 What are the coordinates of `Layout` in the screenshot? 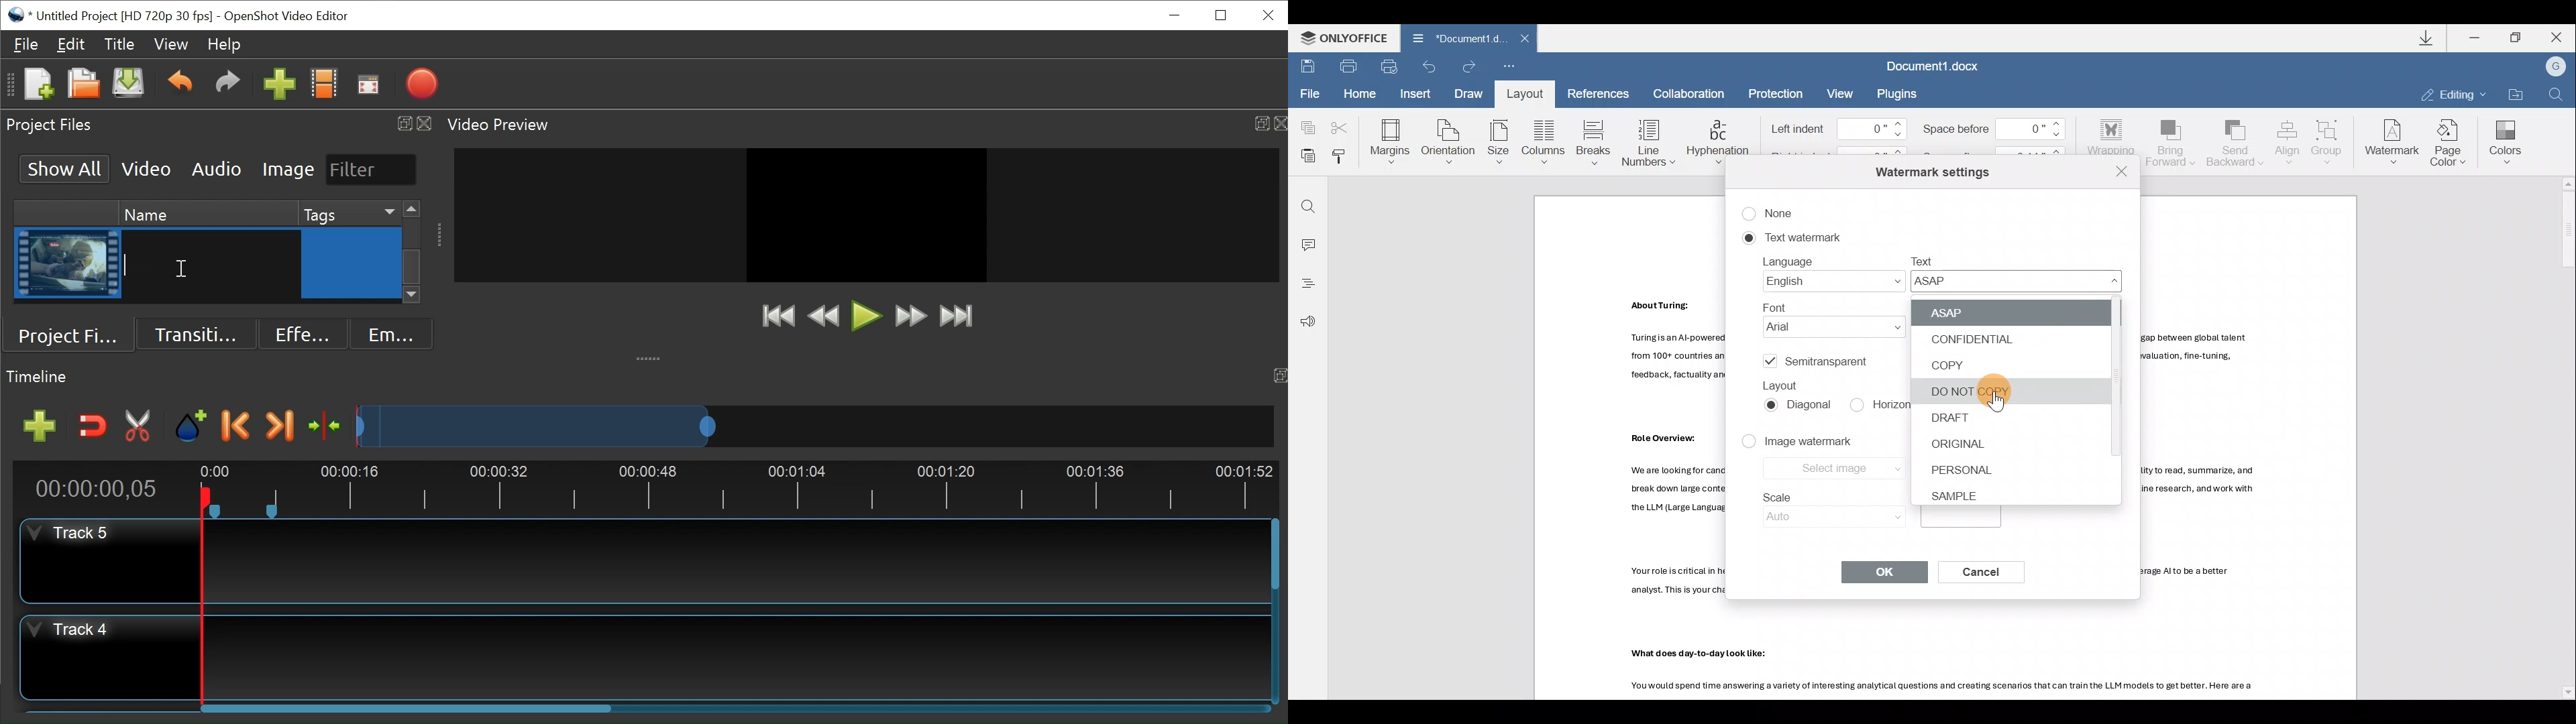 It's located at (1529, 95).